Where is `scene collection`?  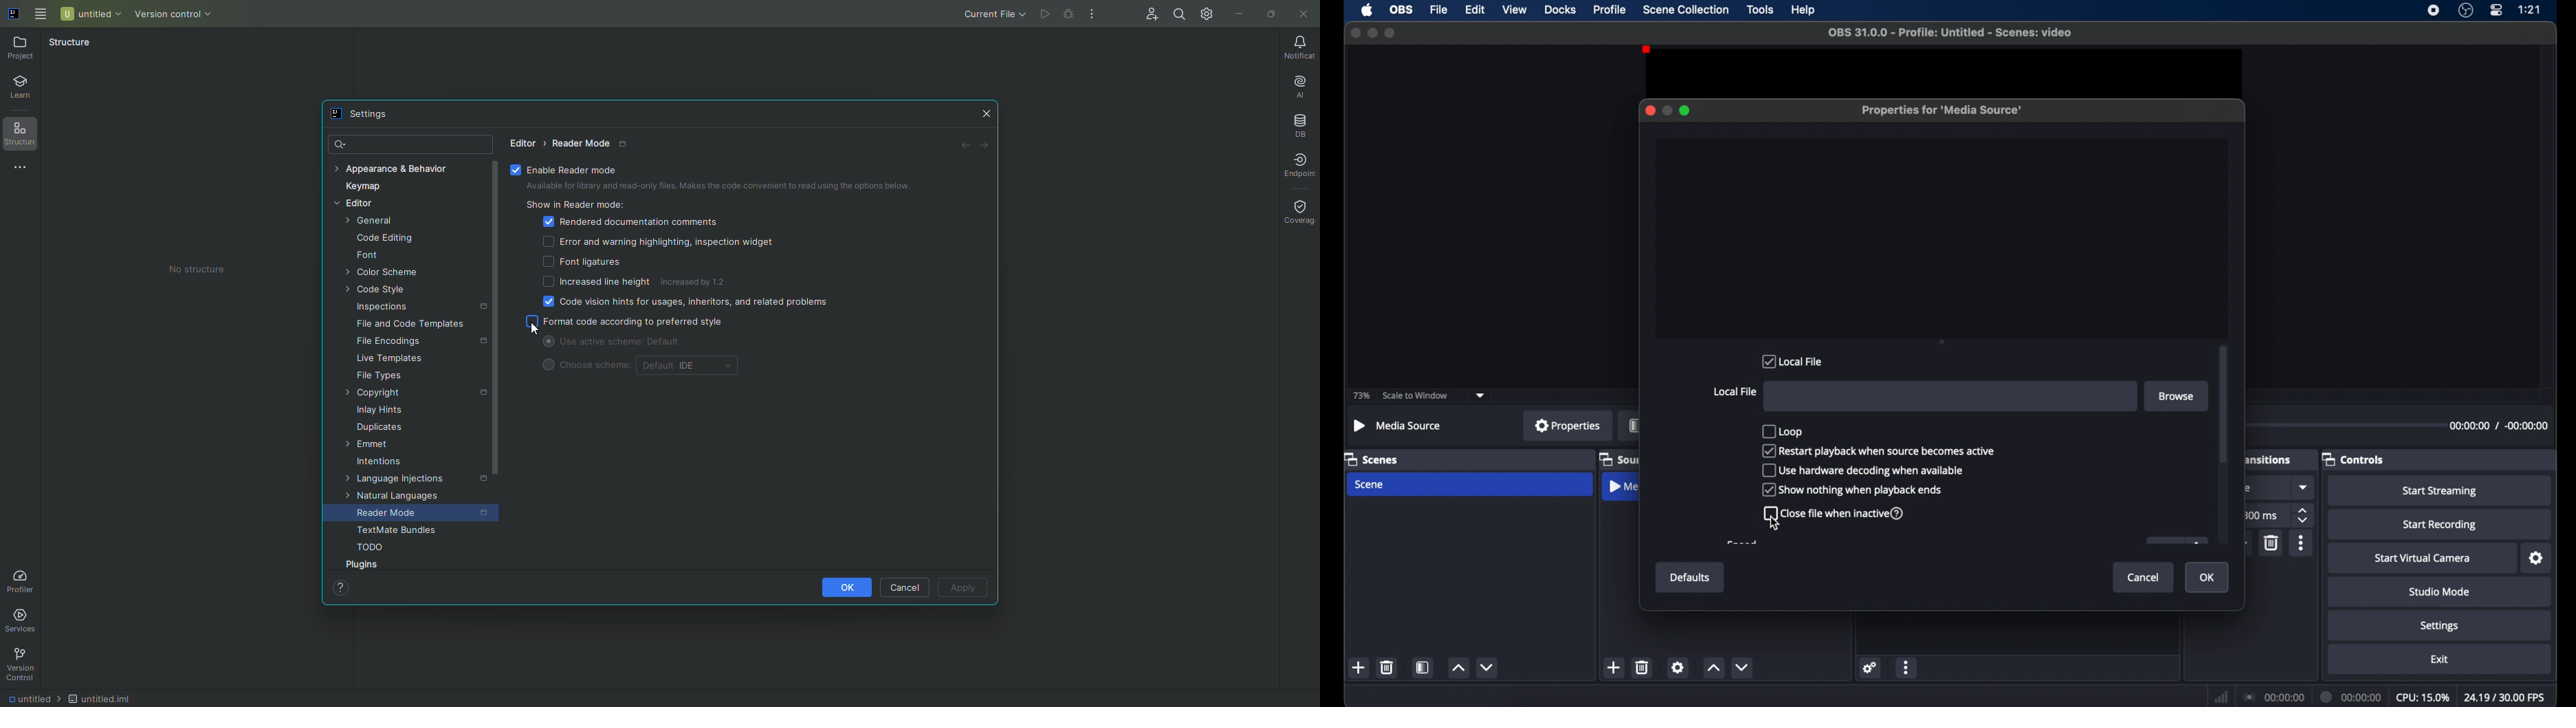 scene collection is located at coordinates (1684, 10).